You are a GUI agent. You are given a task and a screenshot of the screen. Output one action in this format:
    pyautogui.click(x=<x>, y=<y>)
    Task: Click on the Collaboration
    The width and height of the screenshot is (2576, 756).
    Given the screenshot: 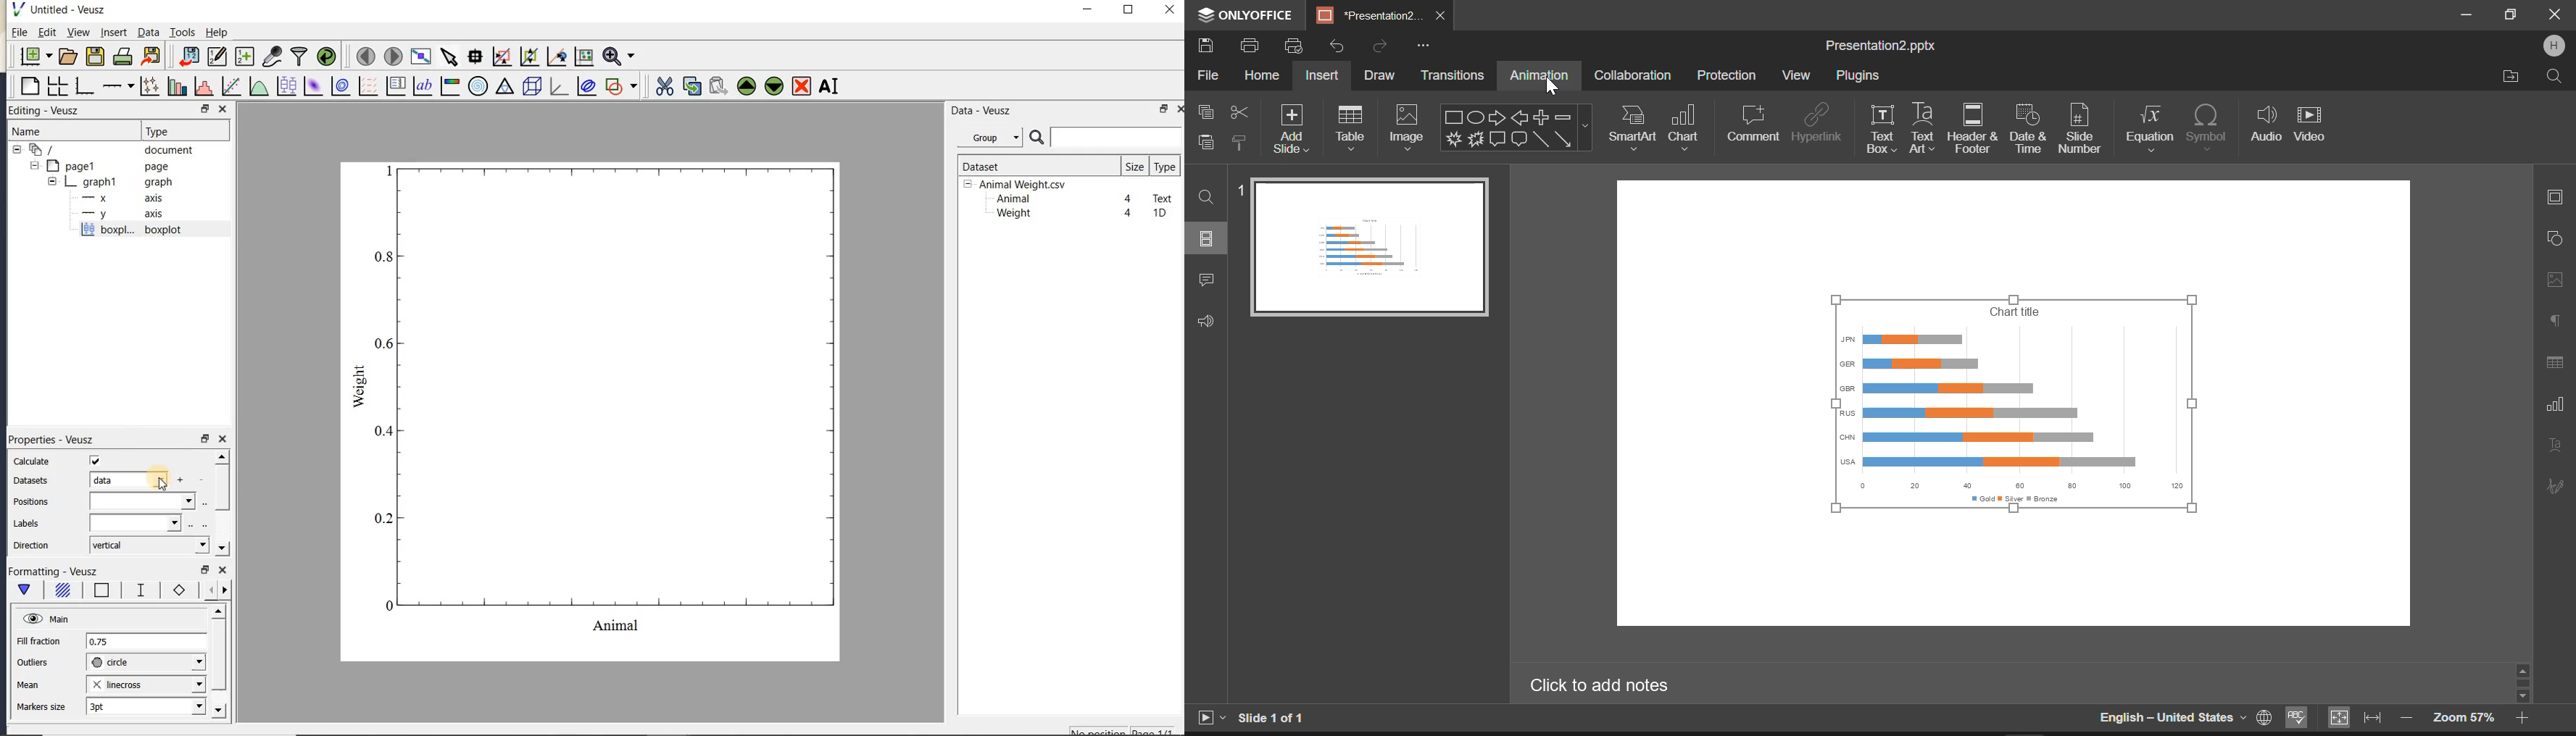 What is the action you would take?
    pyautogui.click(x=1632, y=75)
    